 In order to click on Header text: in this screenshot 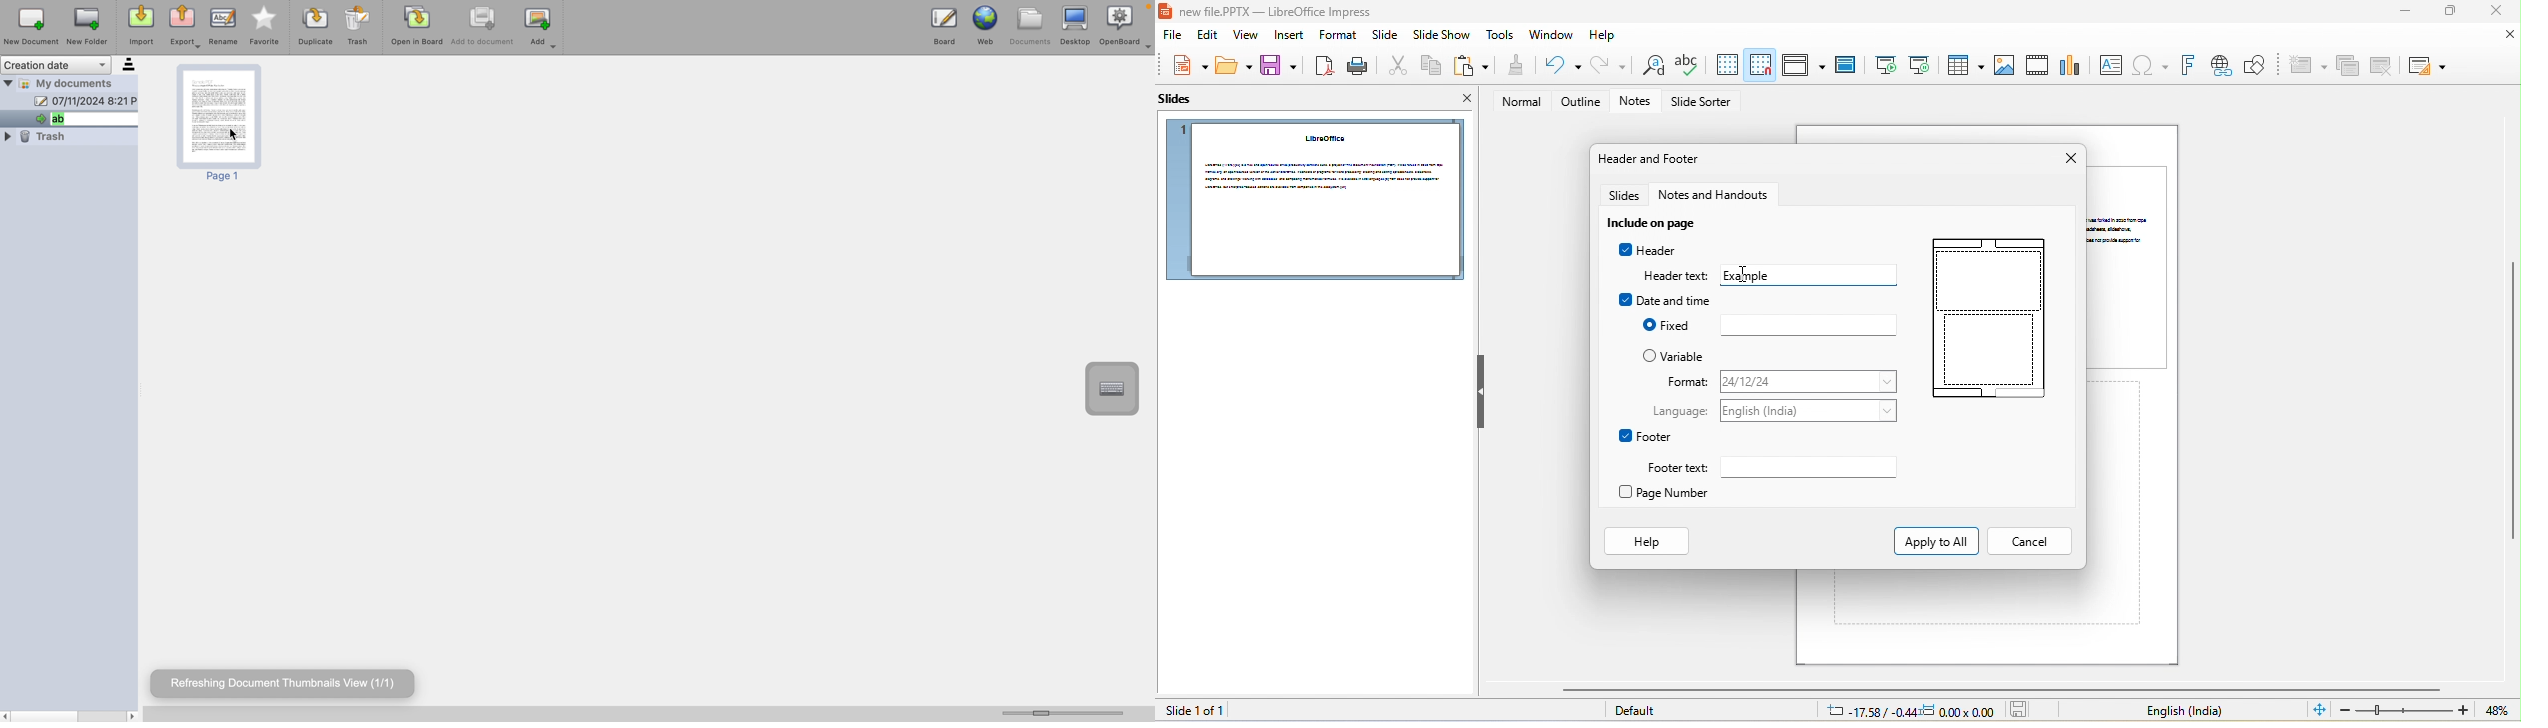, I will do `click(1676, 276)`.